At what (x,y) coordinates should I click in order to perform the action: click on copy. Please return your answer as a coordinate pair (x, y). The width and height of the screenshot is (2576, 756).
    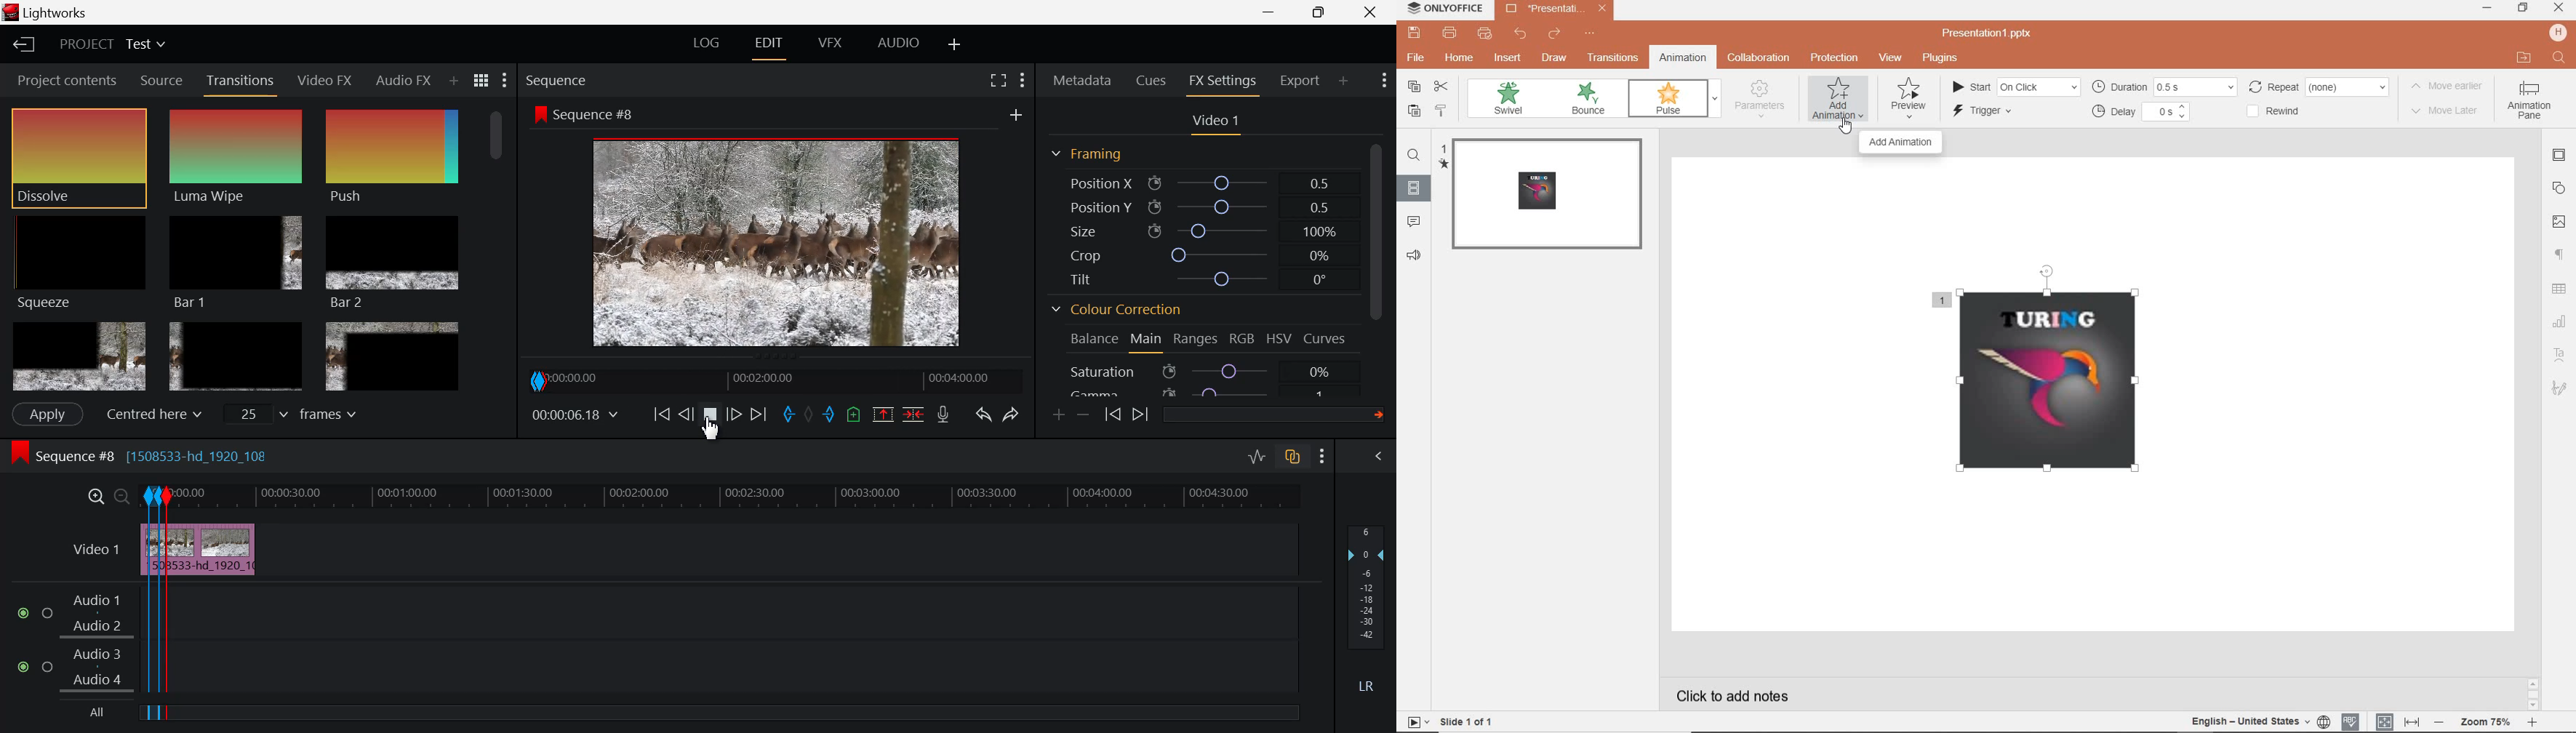
    Looking at the image, I should click on (1413, 87).